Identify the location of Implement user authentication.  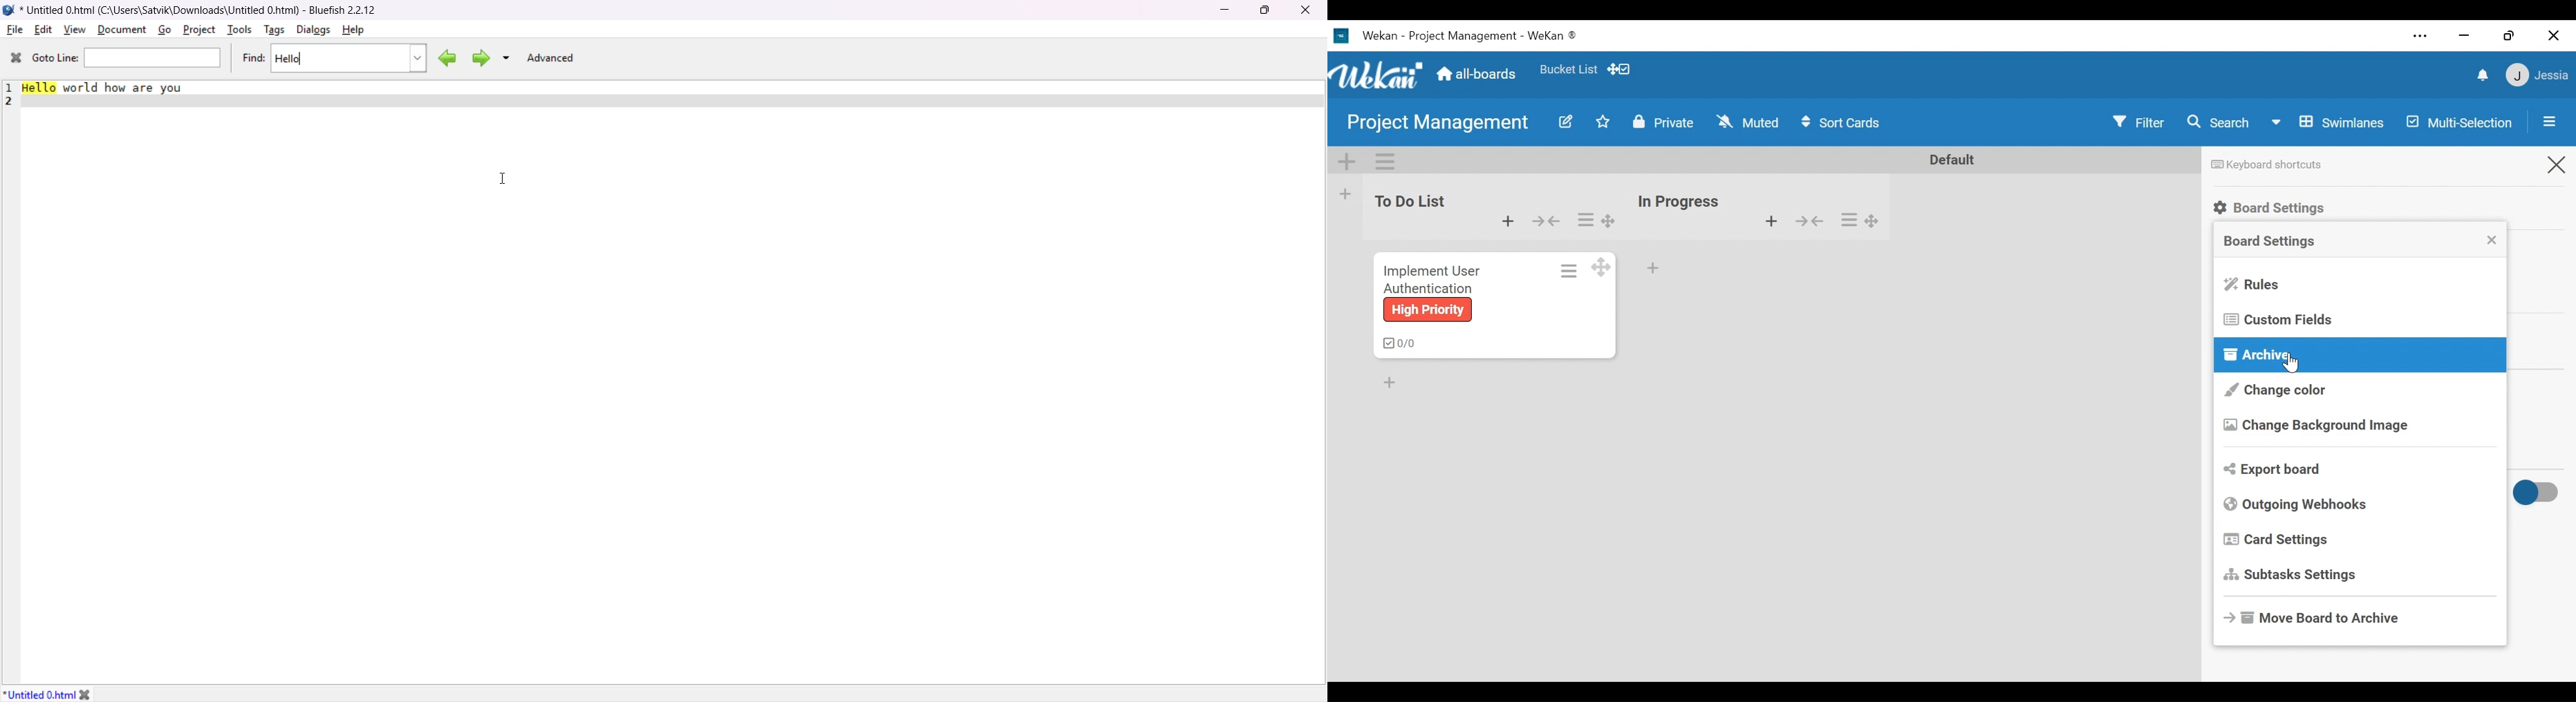
(1431, 278).